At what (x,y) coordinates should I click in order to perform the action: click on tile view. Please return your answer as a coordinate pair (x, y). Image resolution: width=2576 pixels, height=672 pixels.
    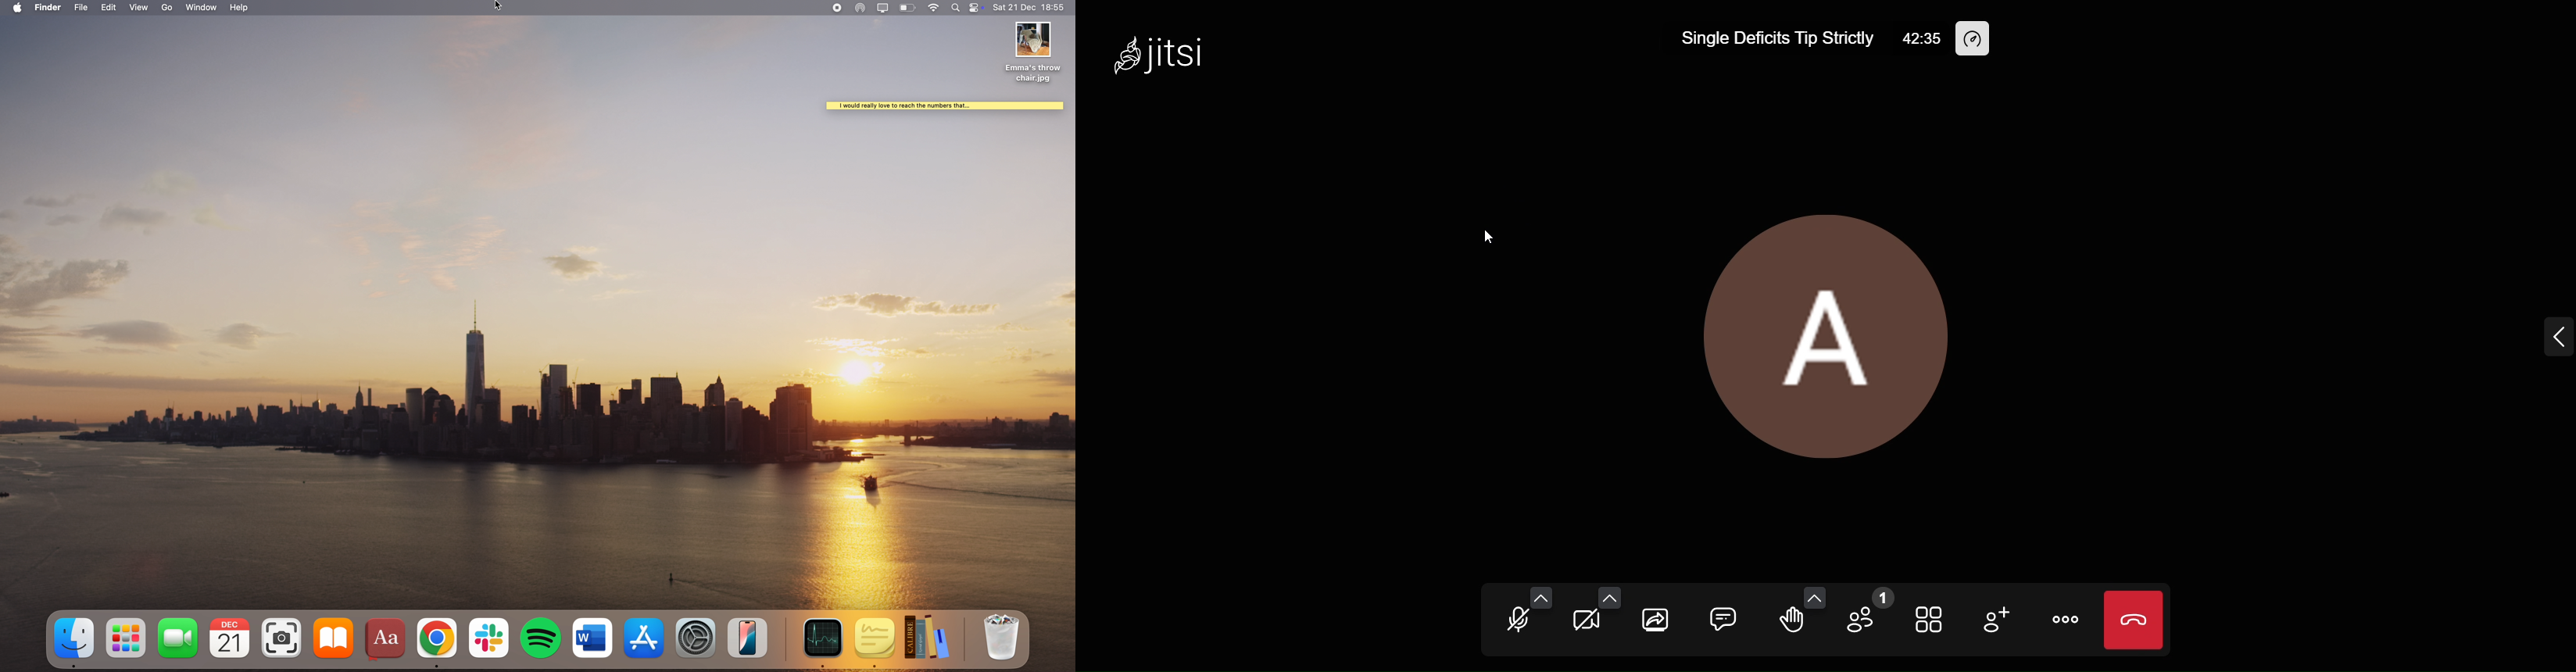
    Looking at the image, I should click on (1932, 617).